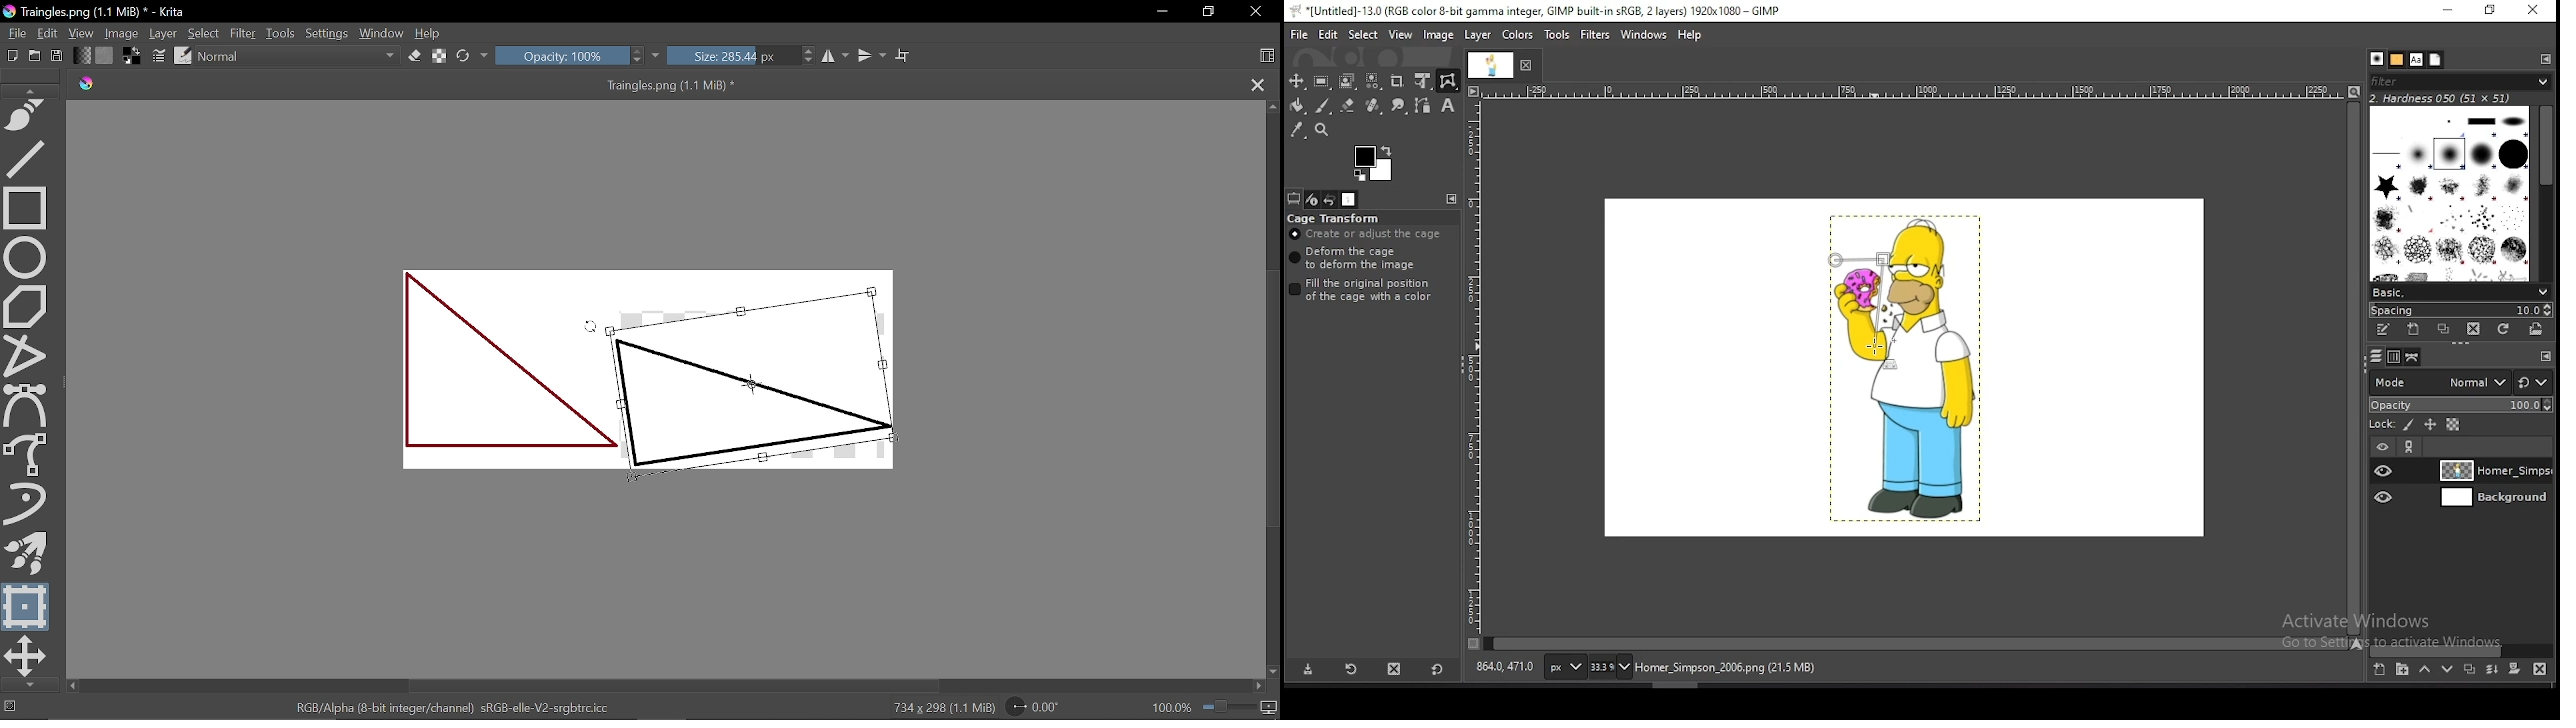  What do you see at coordinates (2462, 649) in the screenshot?
I see `scroll bar` at bounding box center [2462, 649].